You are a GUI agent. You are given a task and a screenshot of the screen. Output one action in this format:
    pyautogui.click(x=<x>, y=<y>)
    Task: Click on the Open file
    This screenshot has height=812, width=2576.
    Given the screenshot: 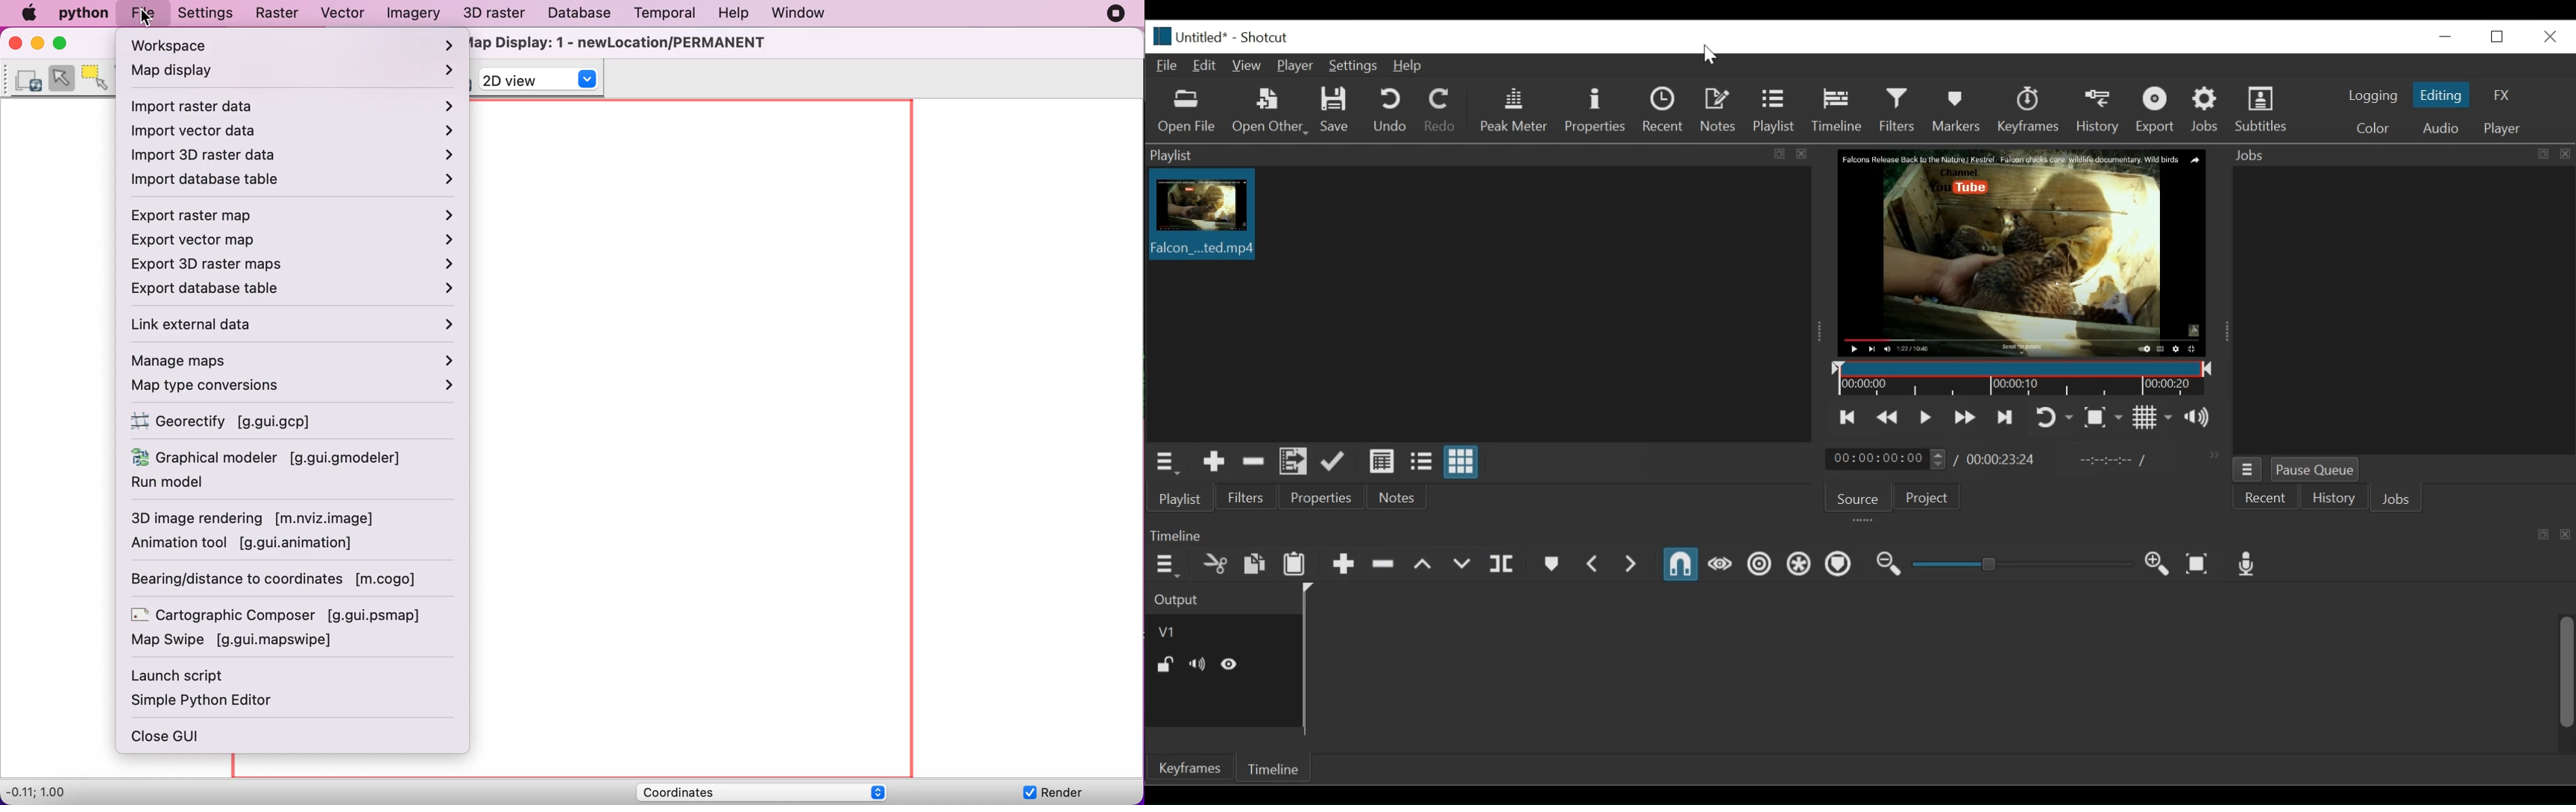 What is the action you would take?
    pyautogui.click(x=1191, y=113)
    